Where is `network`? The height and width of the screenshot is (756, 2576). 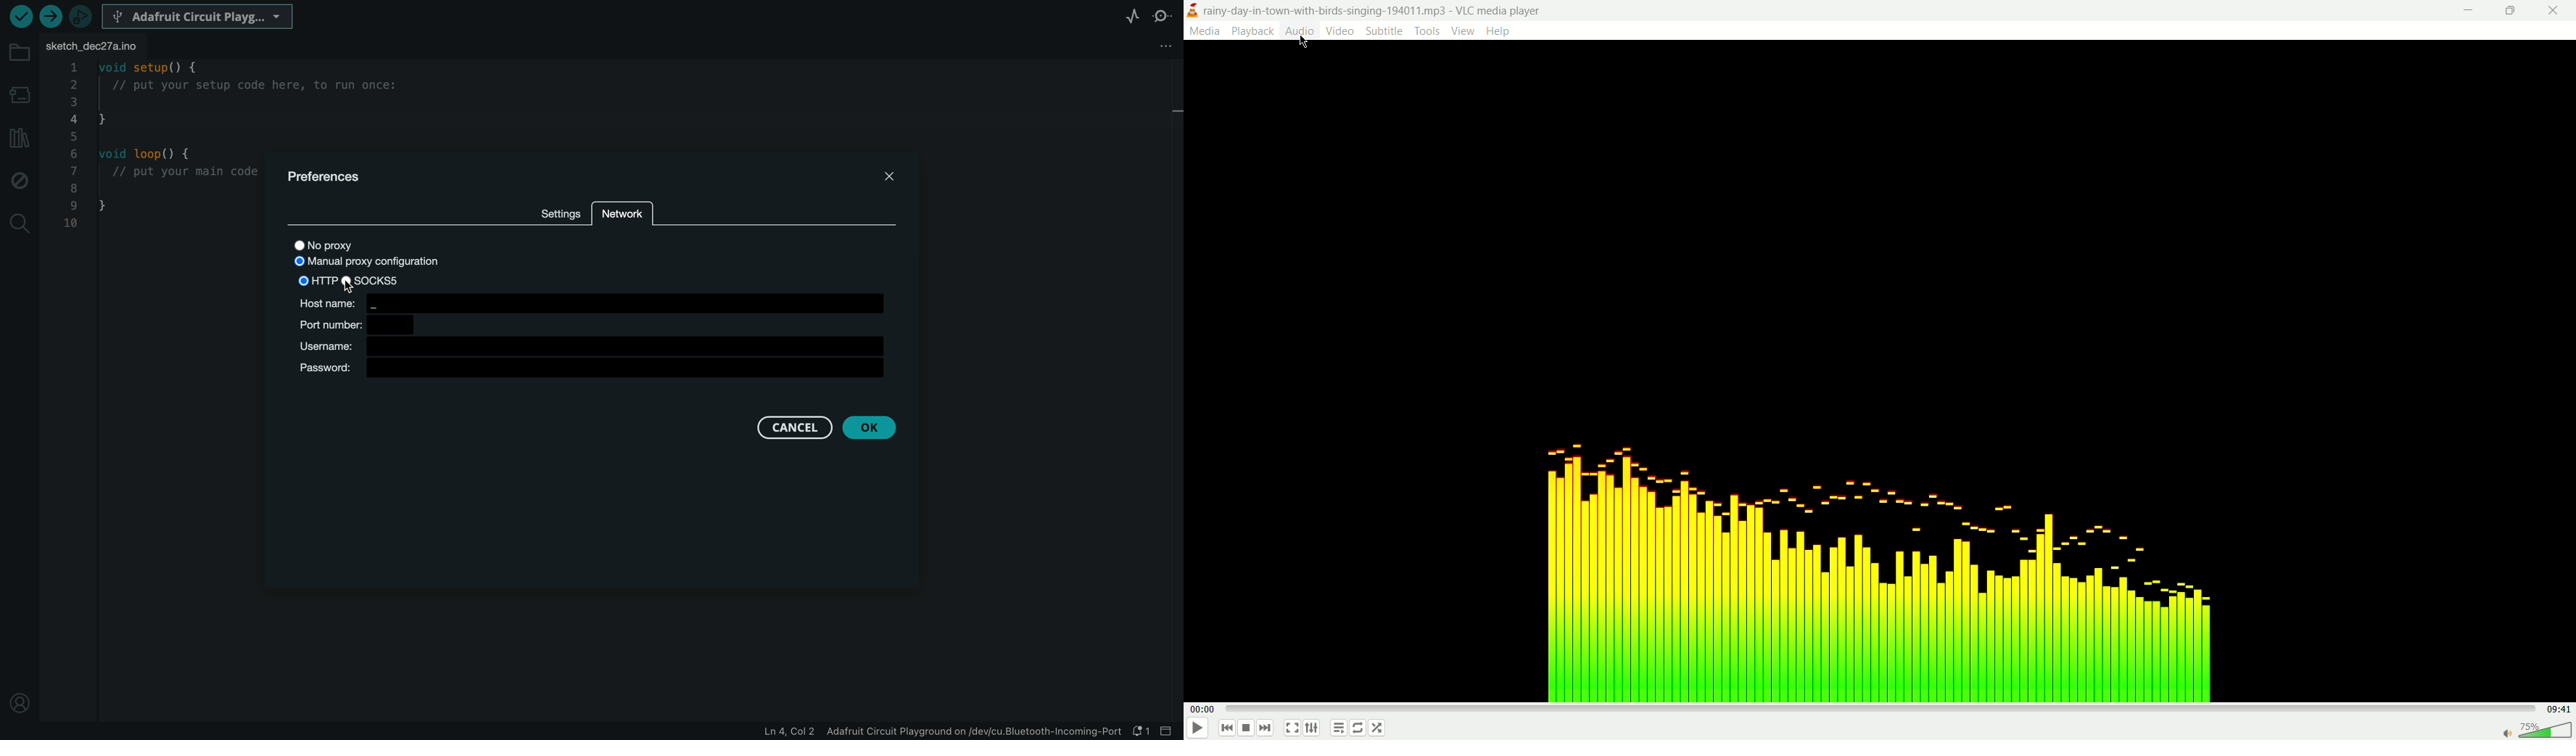 network is located at coordinates (628, 211).